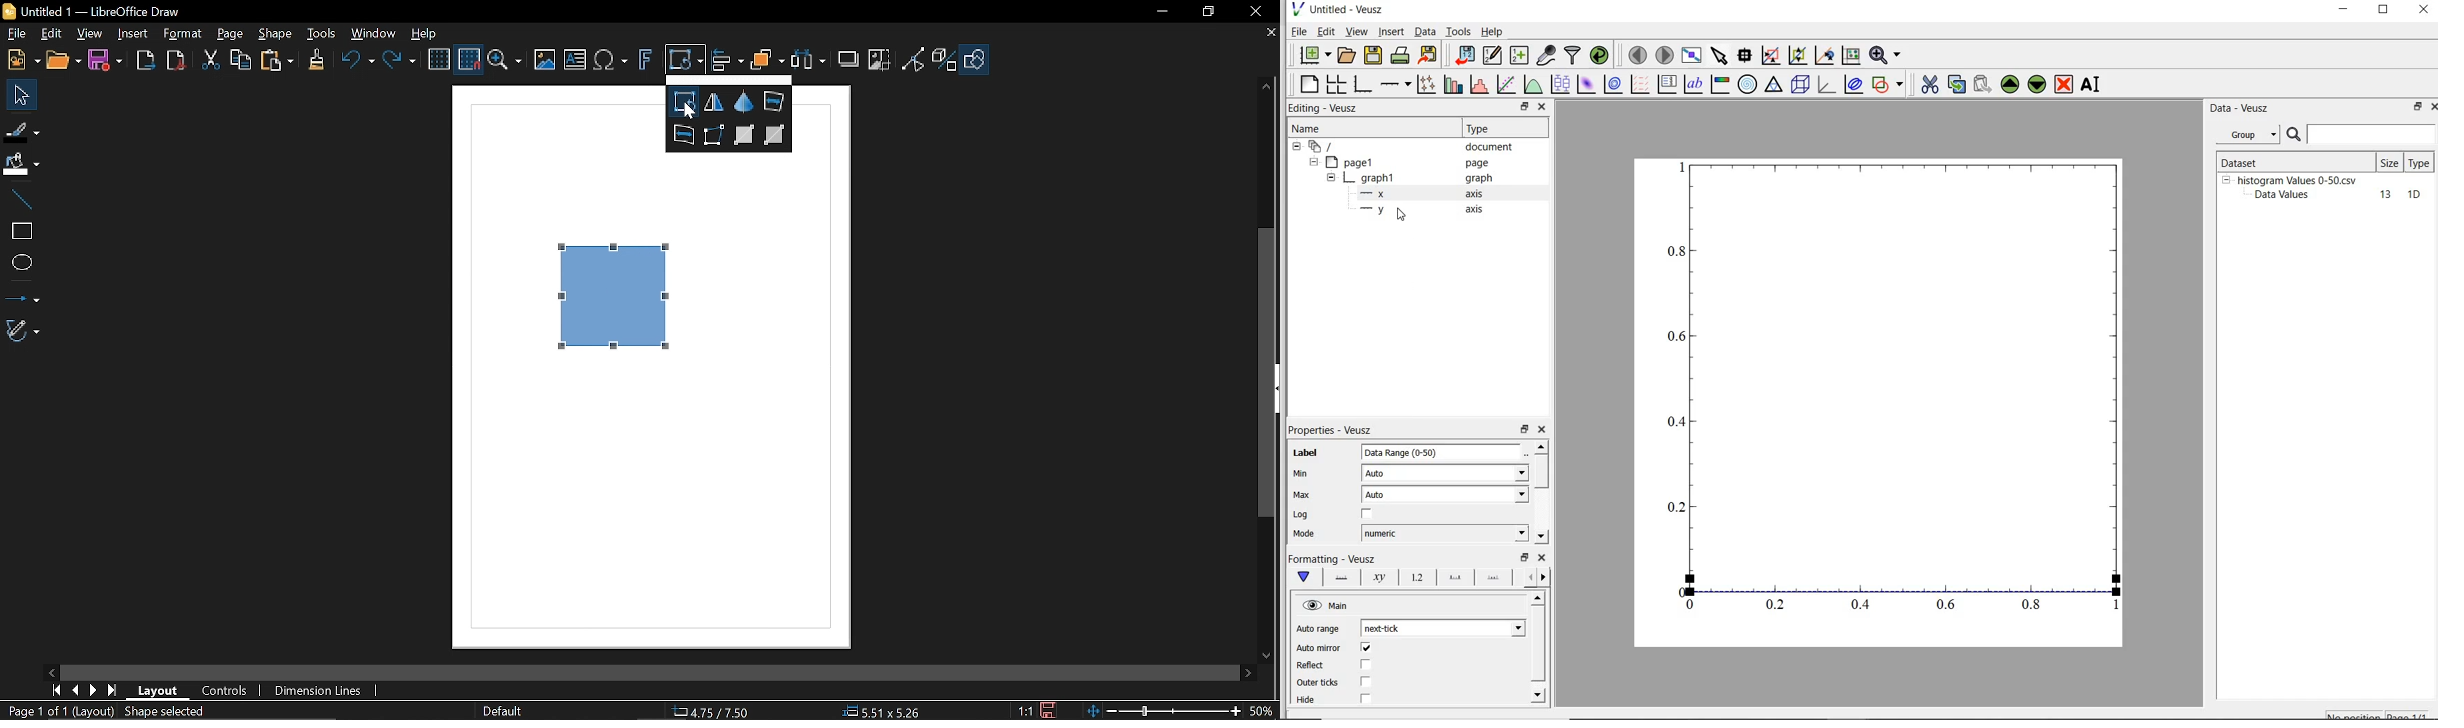 This screenshot has height=728, width=2464. Describe the element at coordinates (142, 60) in the screenshot. I see `Export` at that location.